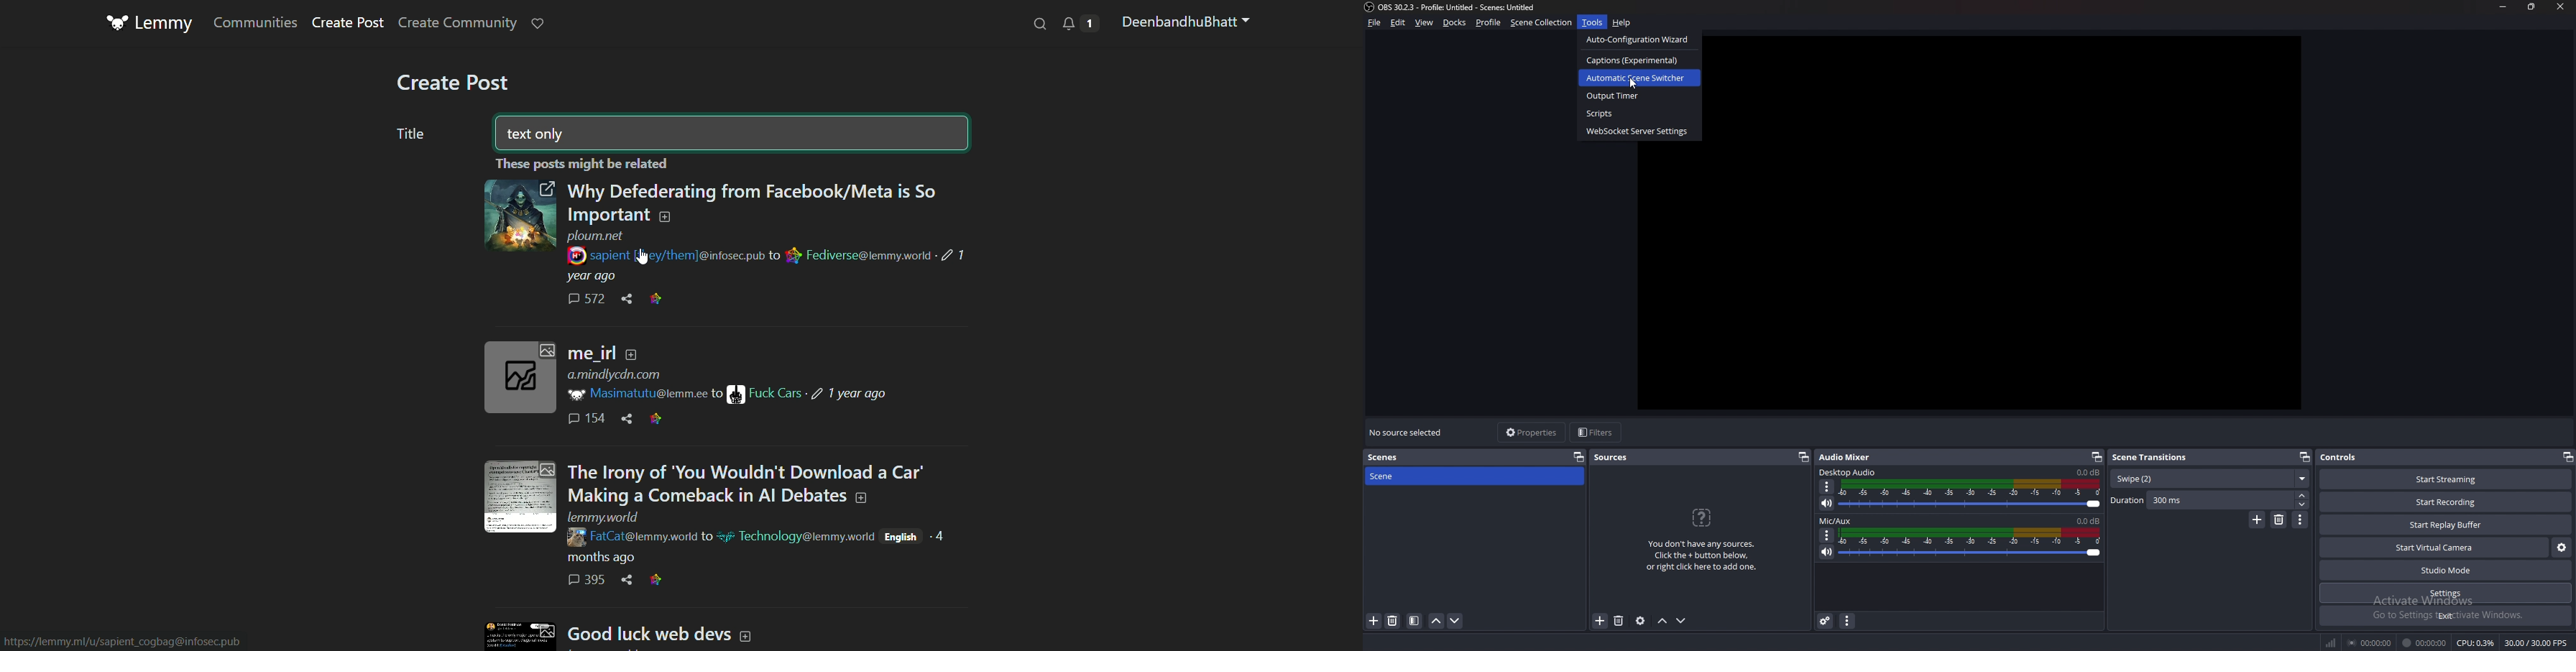  Describe the element at coordinates (1622, 23) in the screenshot. I see `help` at that location.